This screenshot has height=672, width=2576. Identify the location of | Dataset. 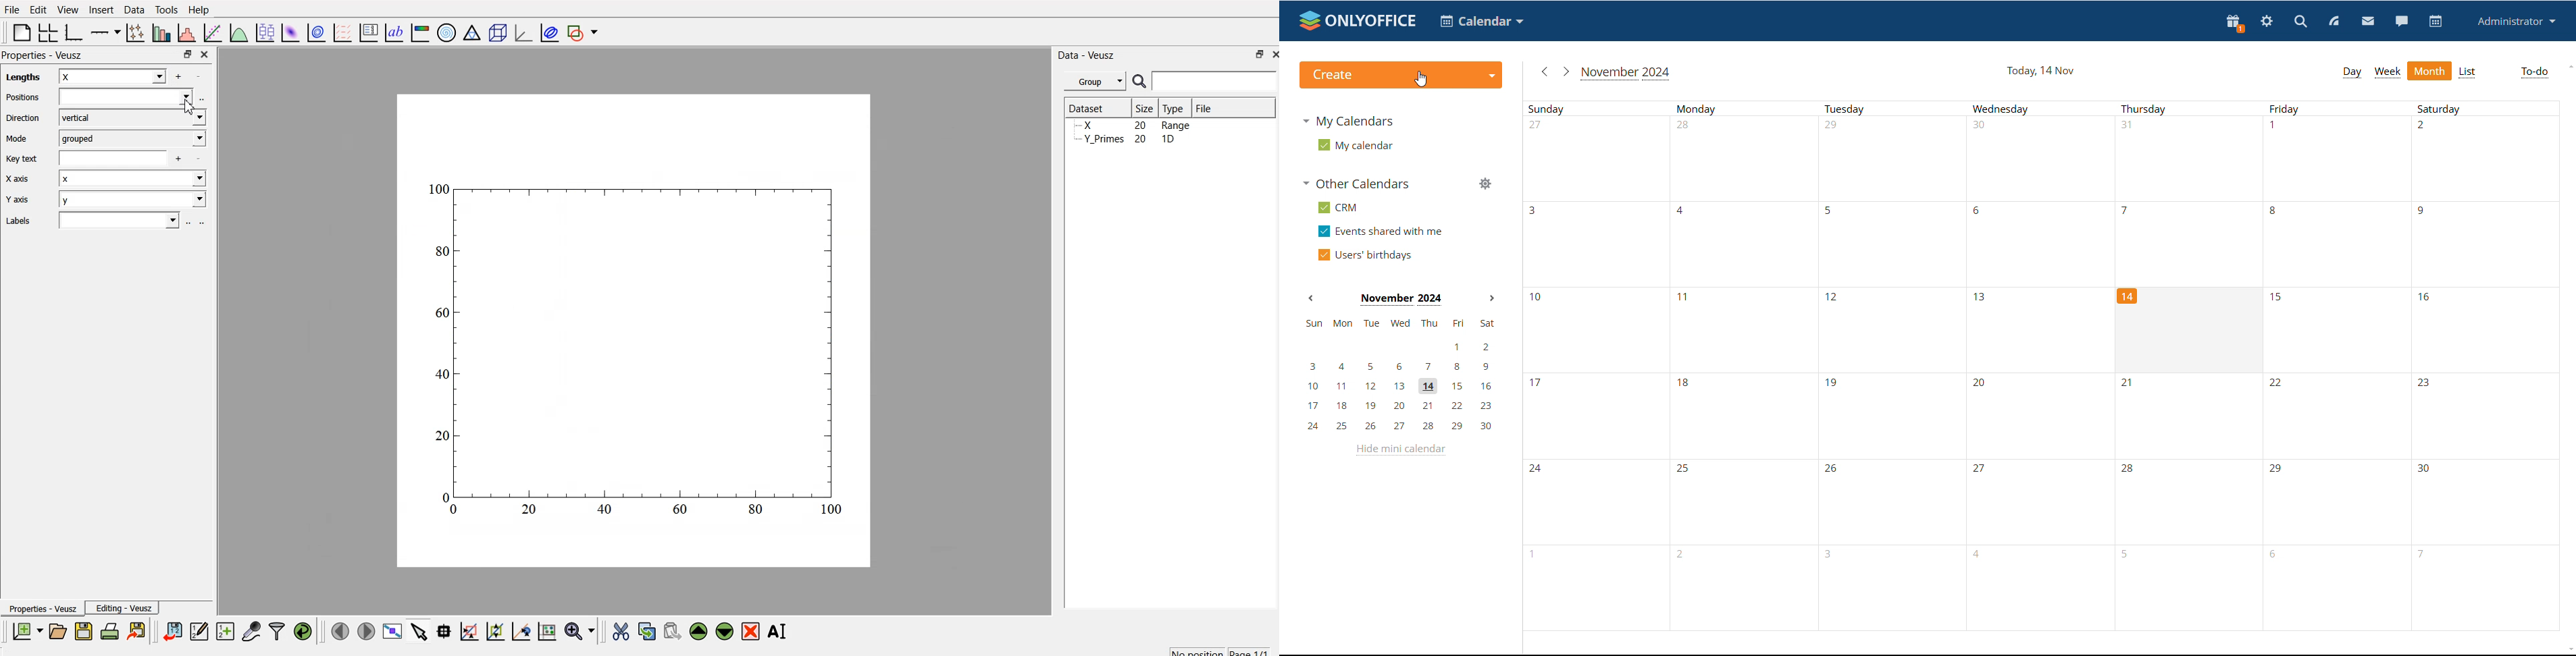
(1086, 107).